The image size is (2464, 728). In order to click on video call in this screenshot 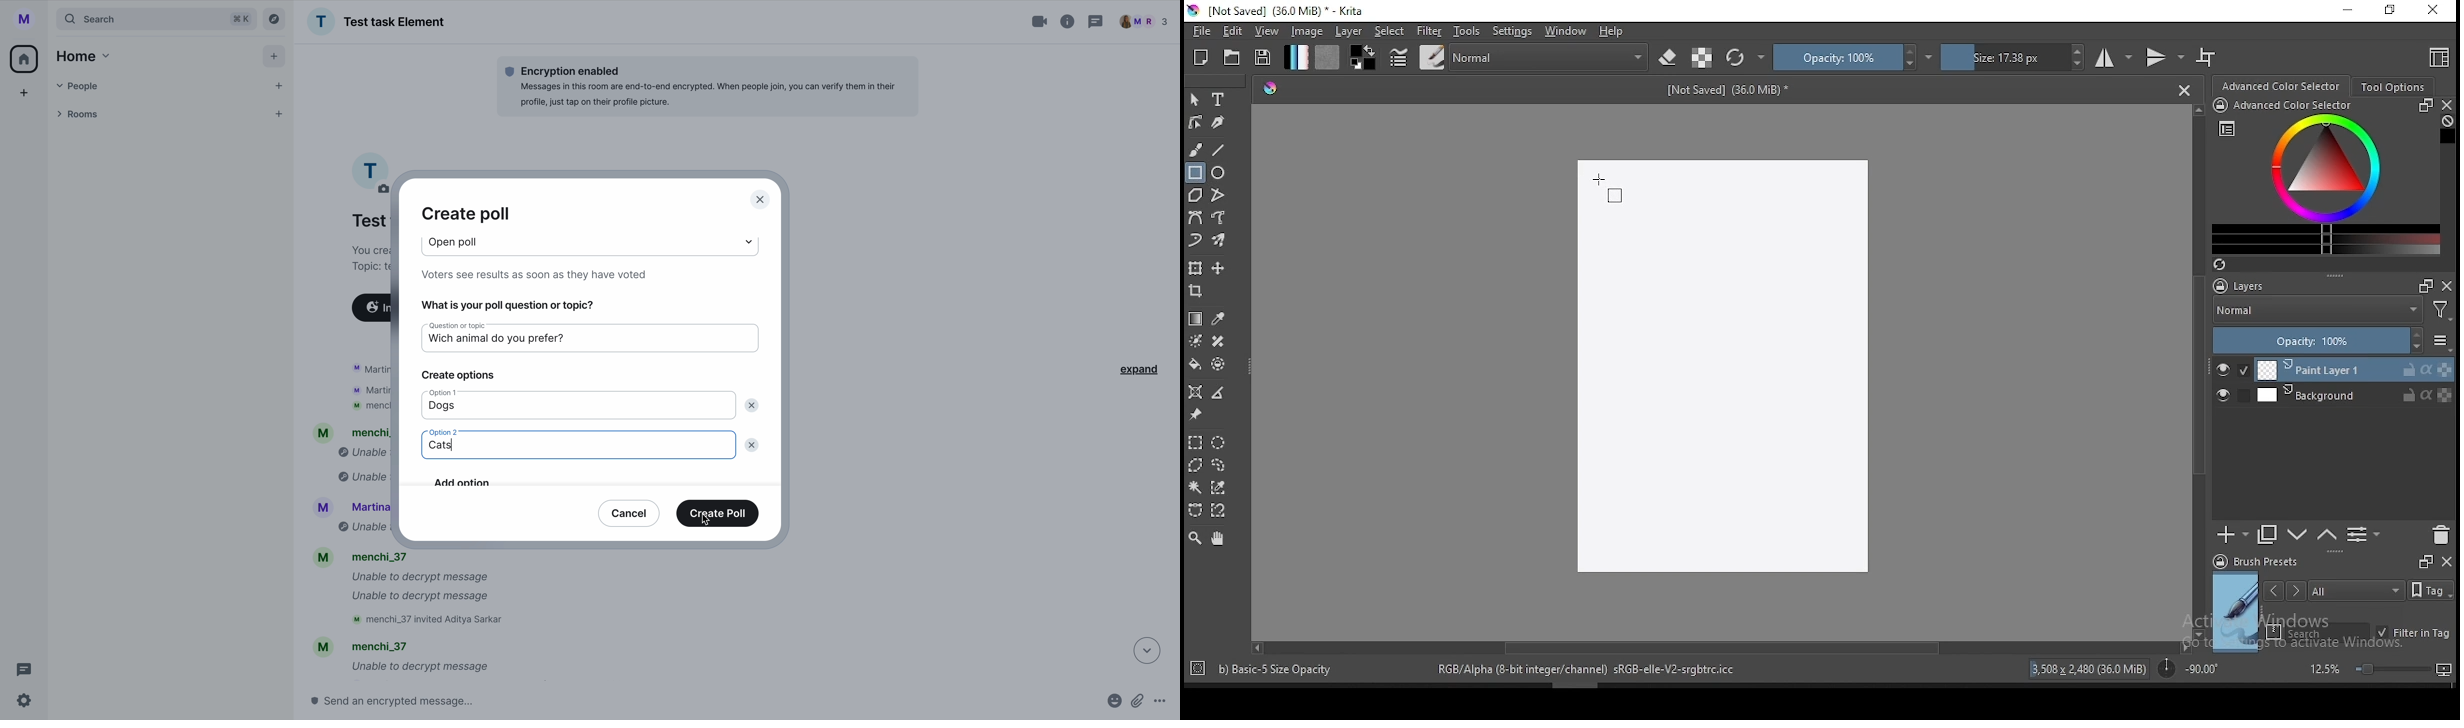, I will do `click(1041, 22)`.